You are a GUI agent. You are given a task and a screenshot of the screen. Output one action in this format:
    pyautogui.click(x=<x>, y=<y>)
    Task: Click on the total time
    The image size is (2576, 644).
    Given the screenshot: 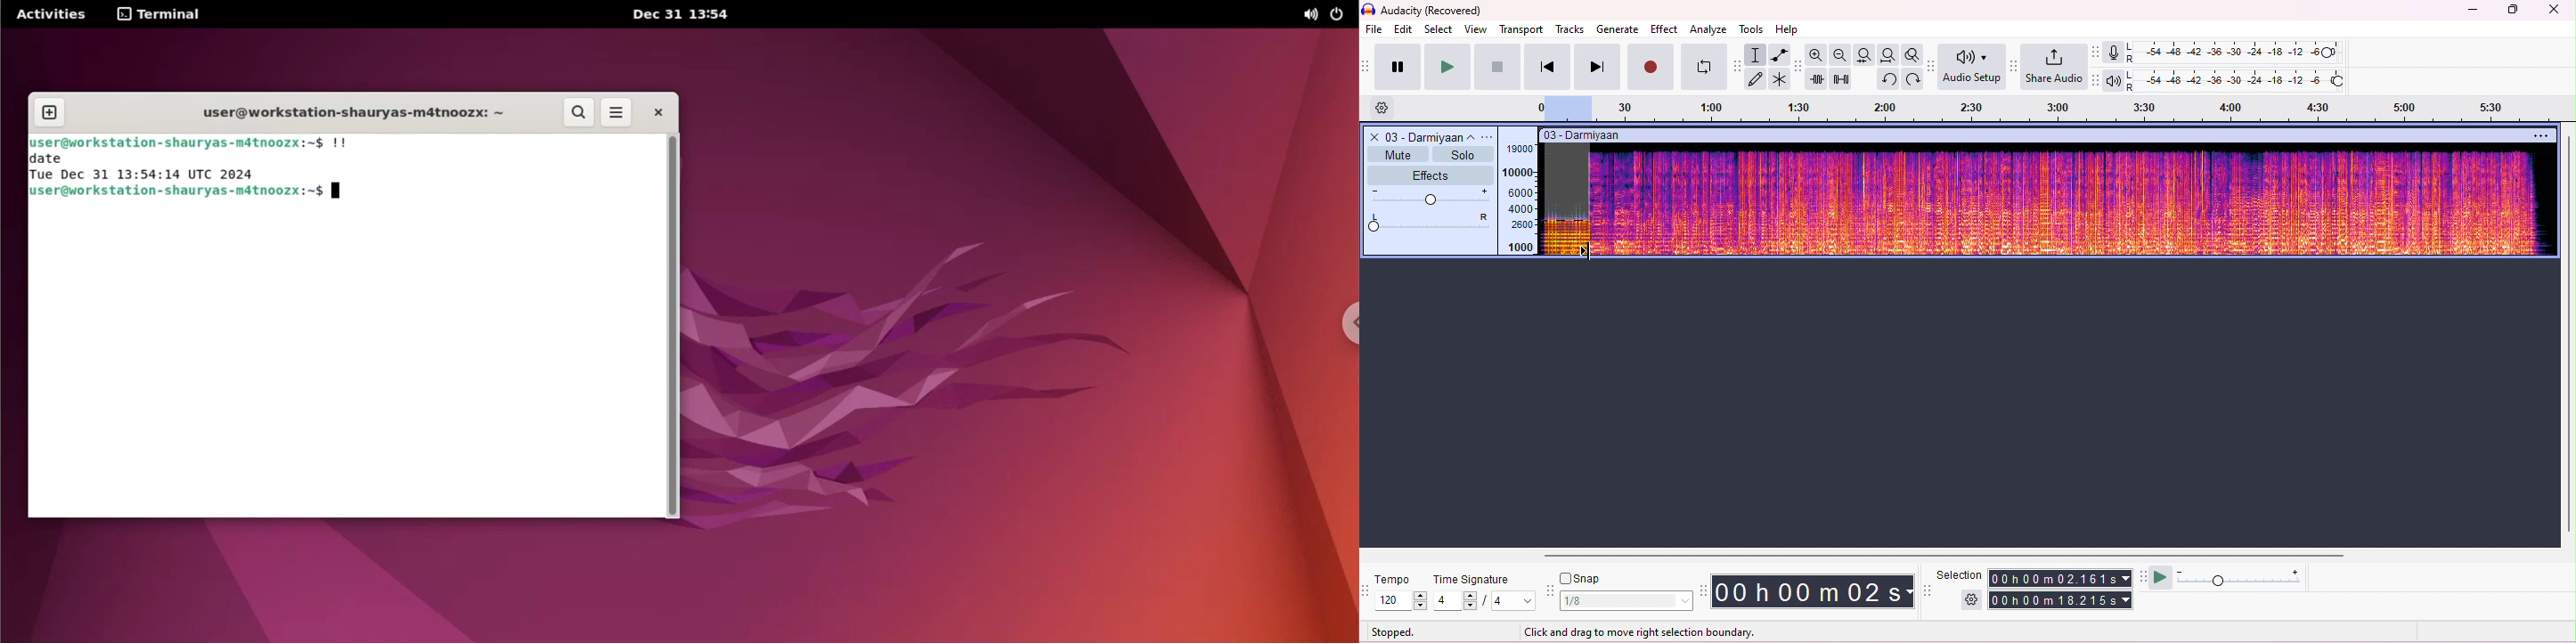 What is the action you would take?
    pyautogui.click(x=2062, y=600)
    